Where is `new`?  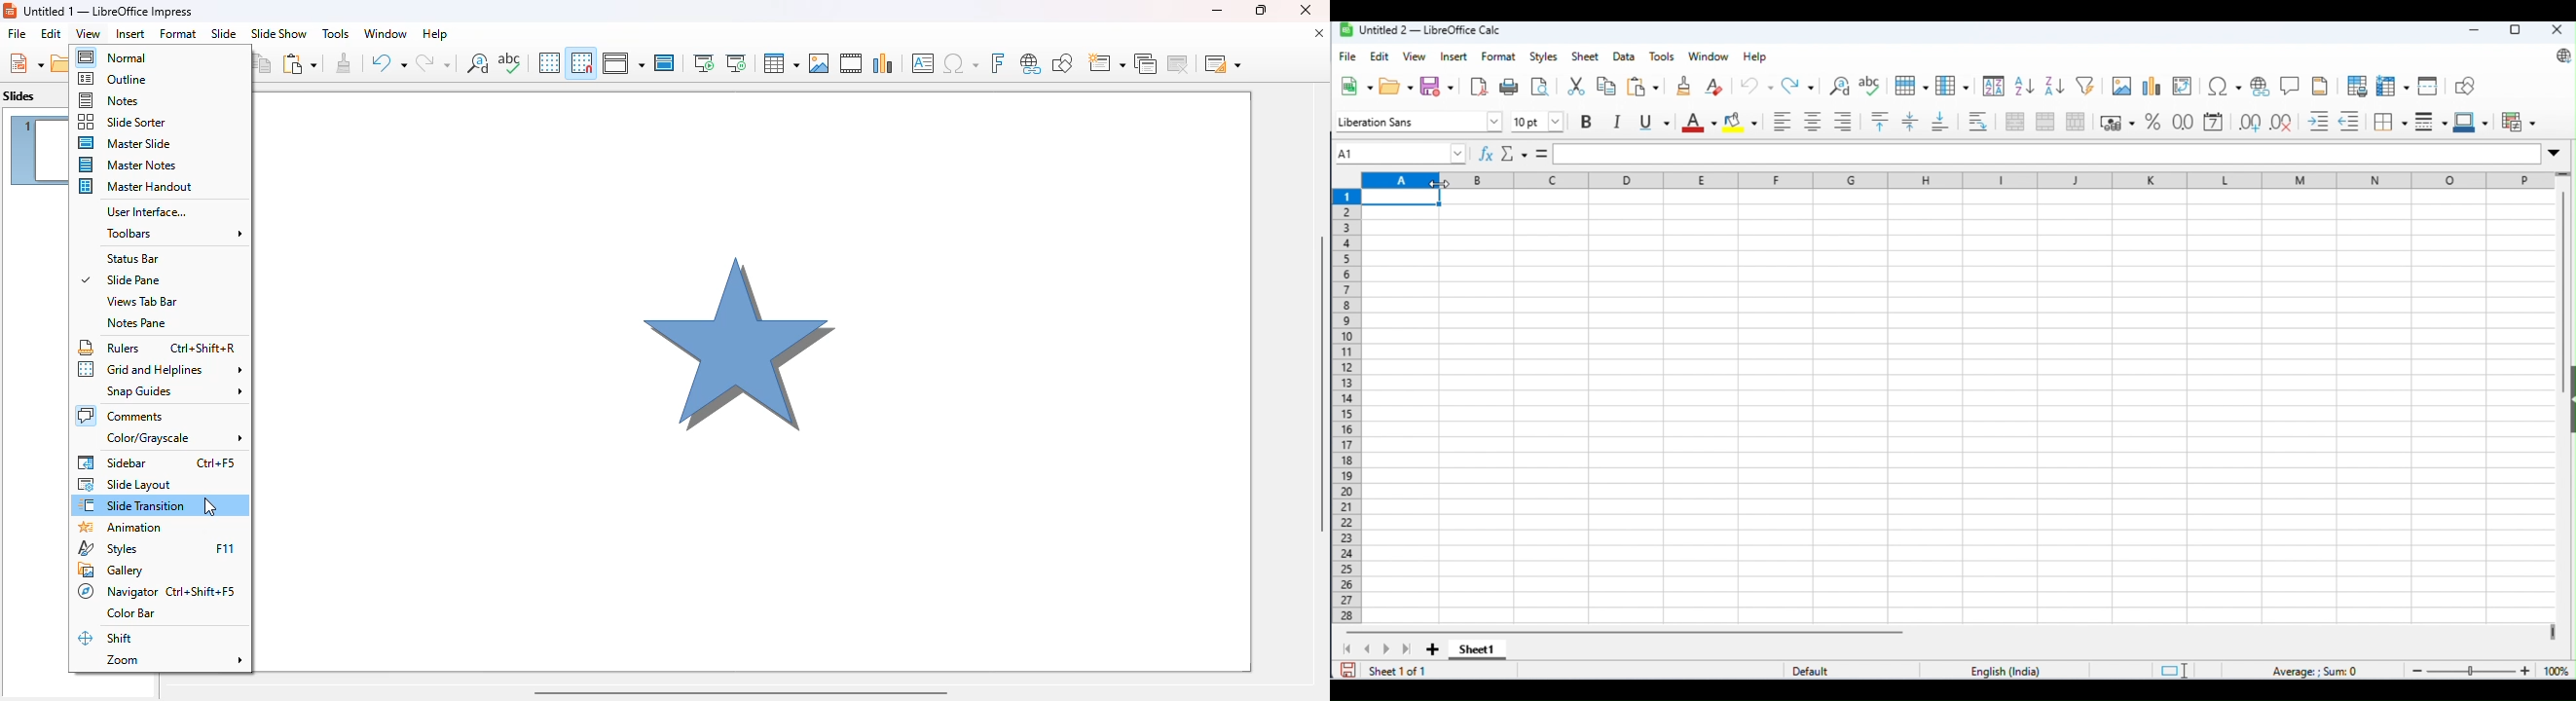 new is located at coordinates (1357, 86).